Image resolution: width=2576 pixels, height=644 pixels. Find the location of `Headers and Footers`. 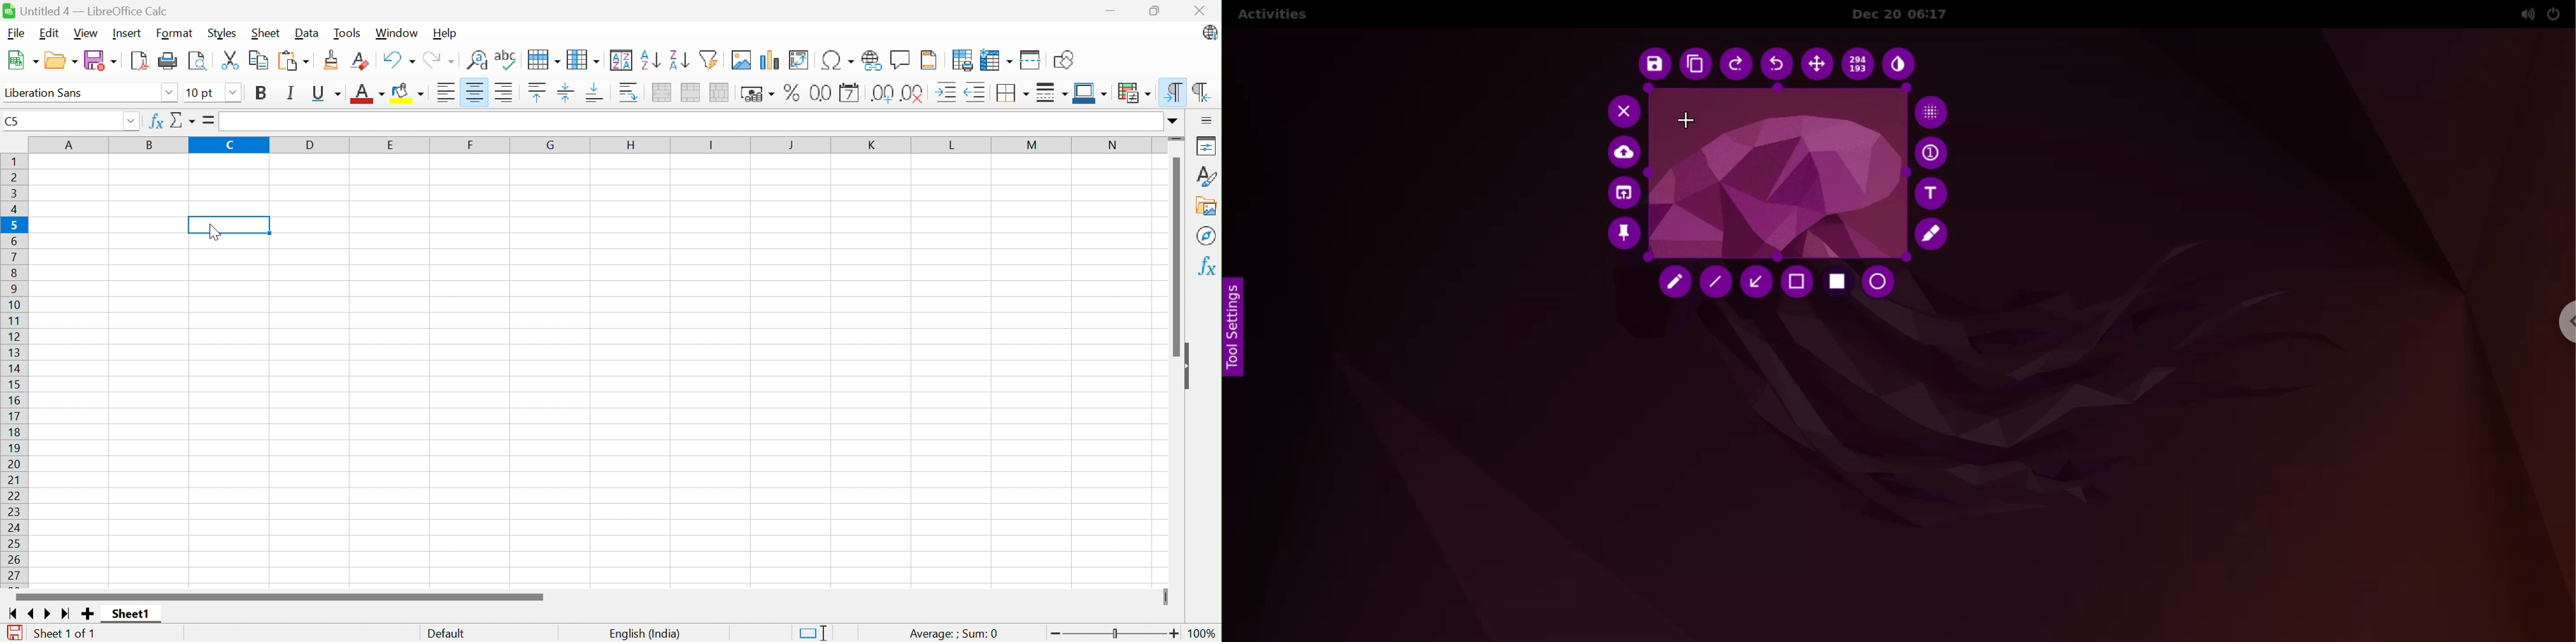

Headers and Footers is located at coordinates (933, 59).